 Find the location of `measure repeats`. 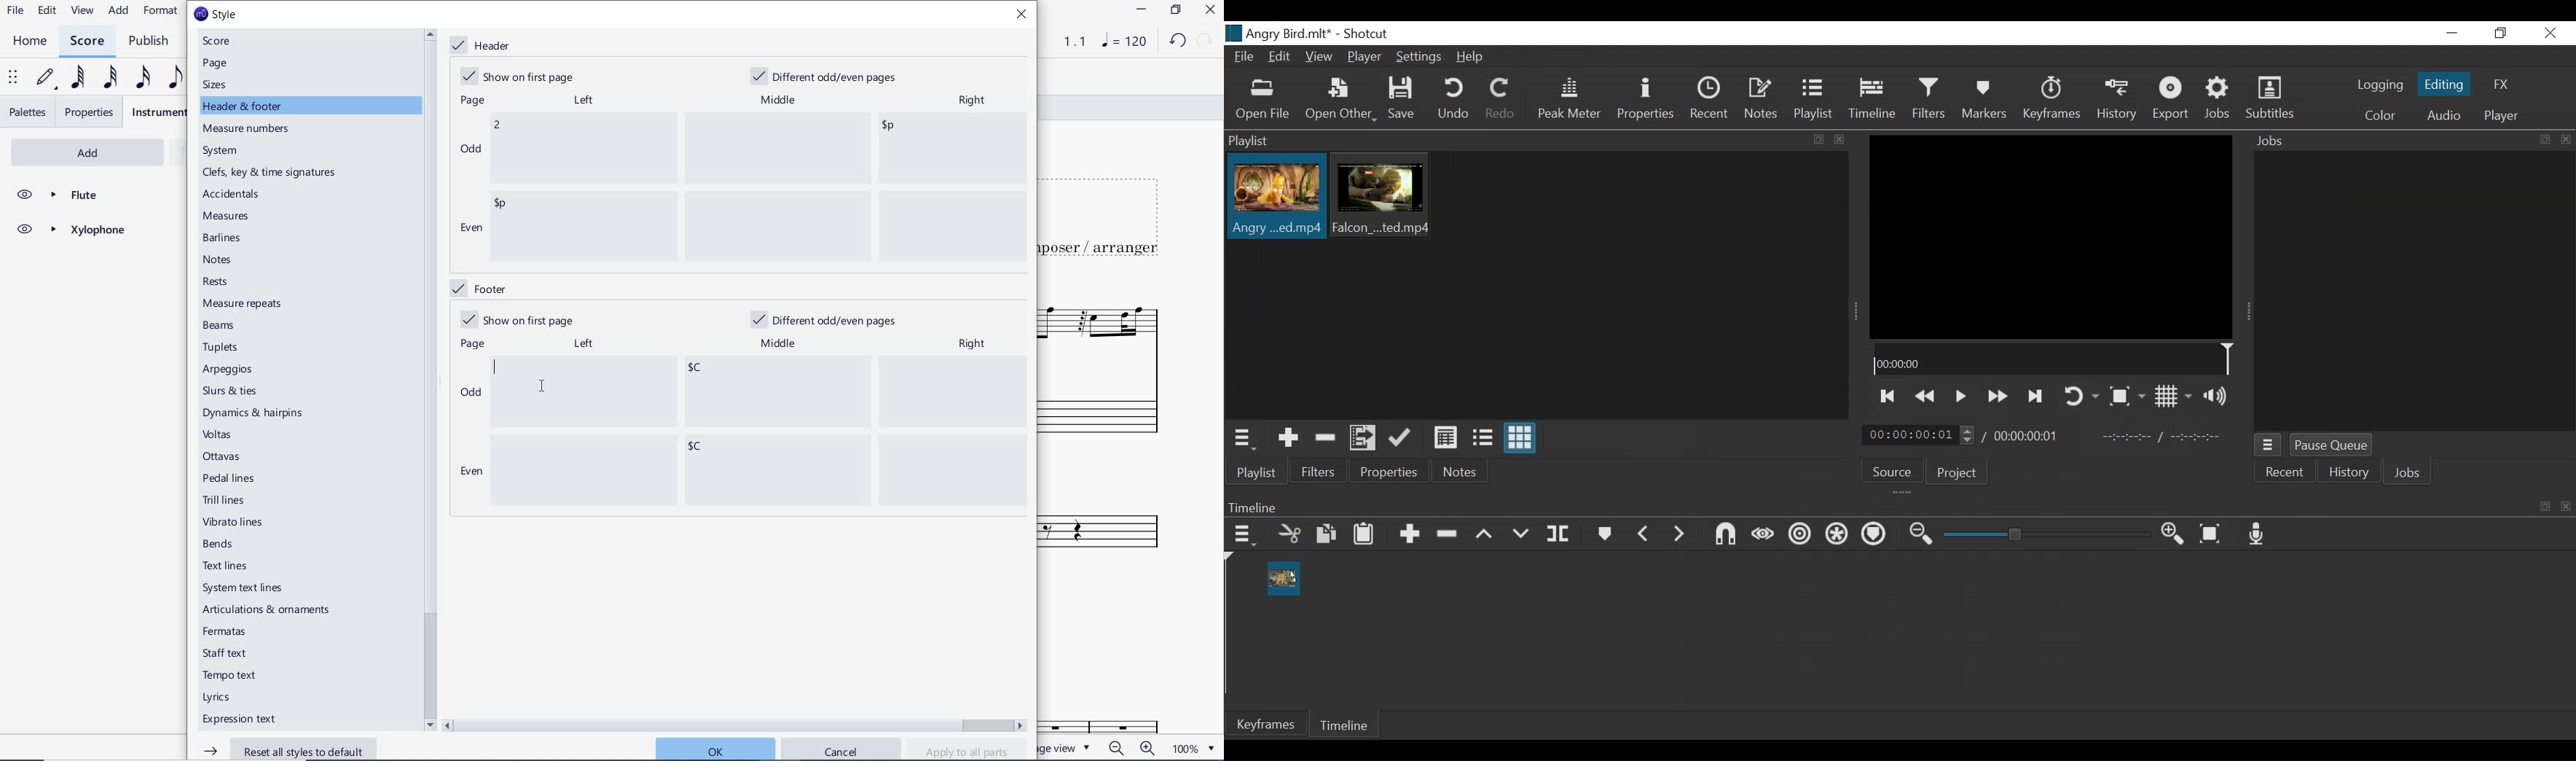

measure repeats is located at coordinates (243, 303).